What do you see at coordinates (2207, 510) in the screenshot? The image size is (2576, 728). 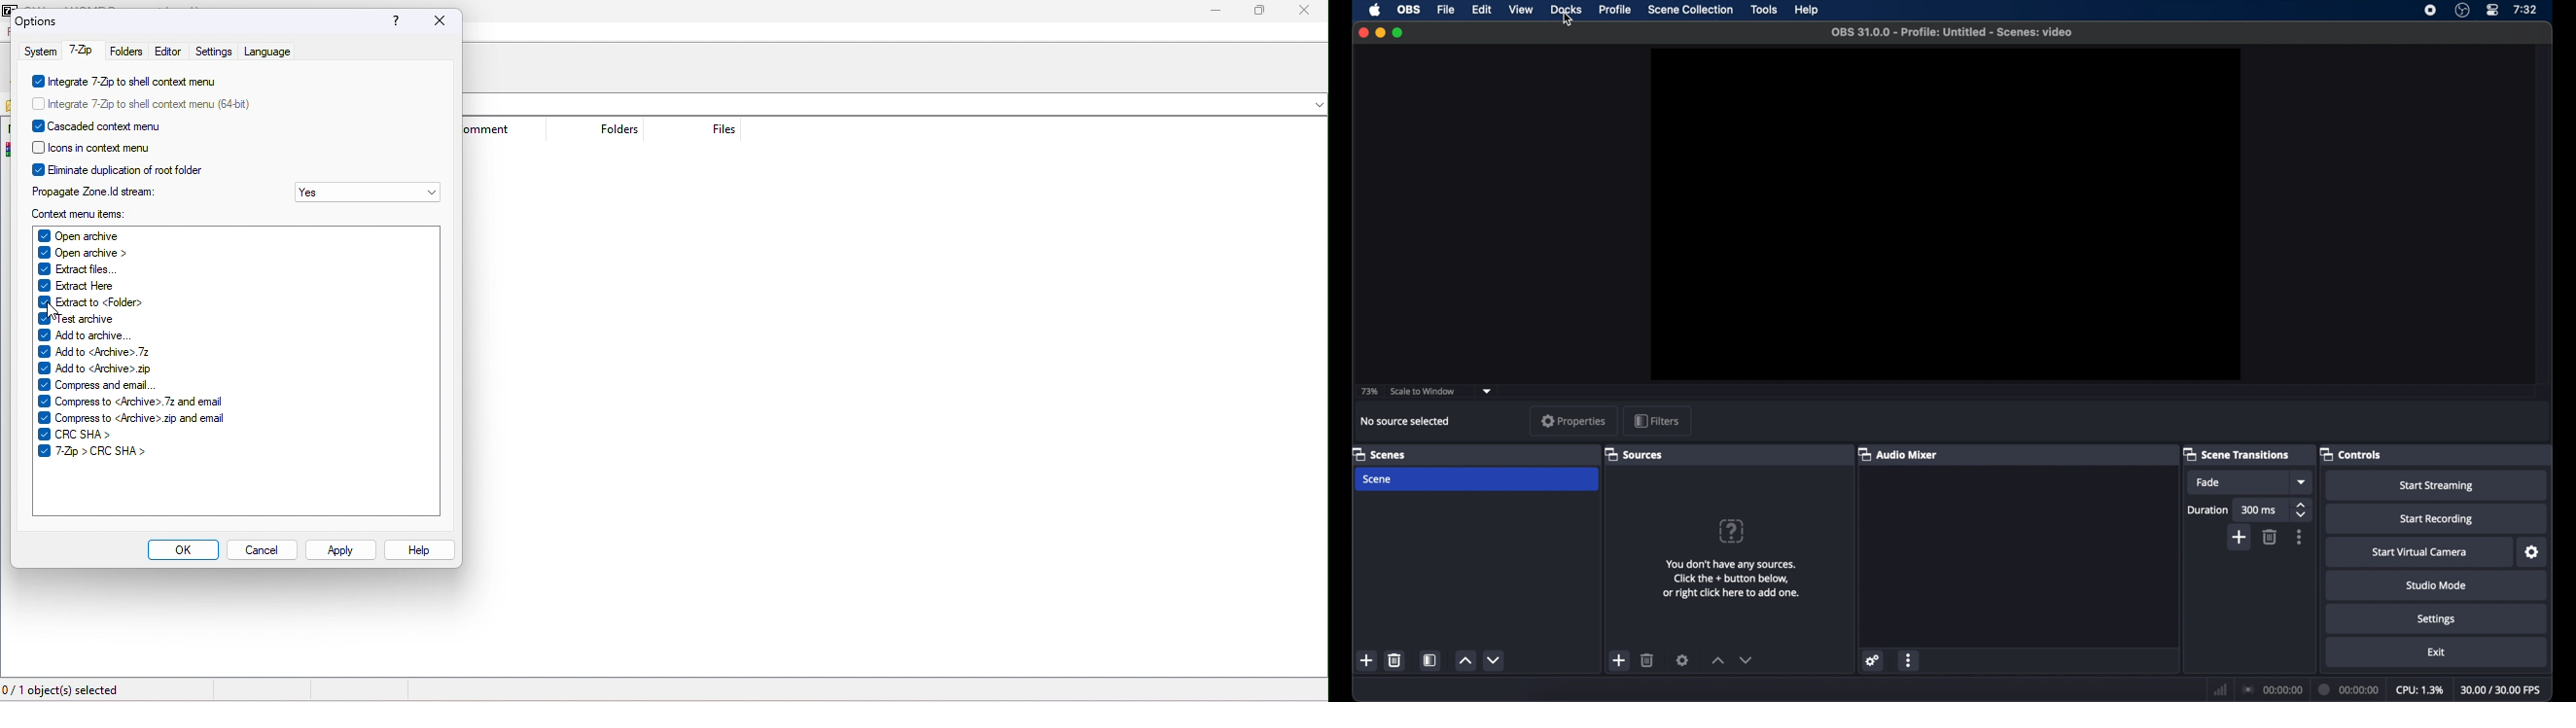 I see `duration` at bounding box center [2207, 510].